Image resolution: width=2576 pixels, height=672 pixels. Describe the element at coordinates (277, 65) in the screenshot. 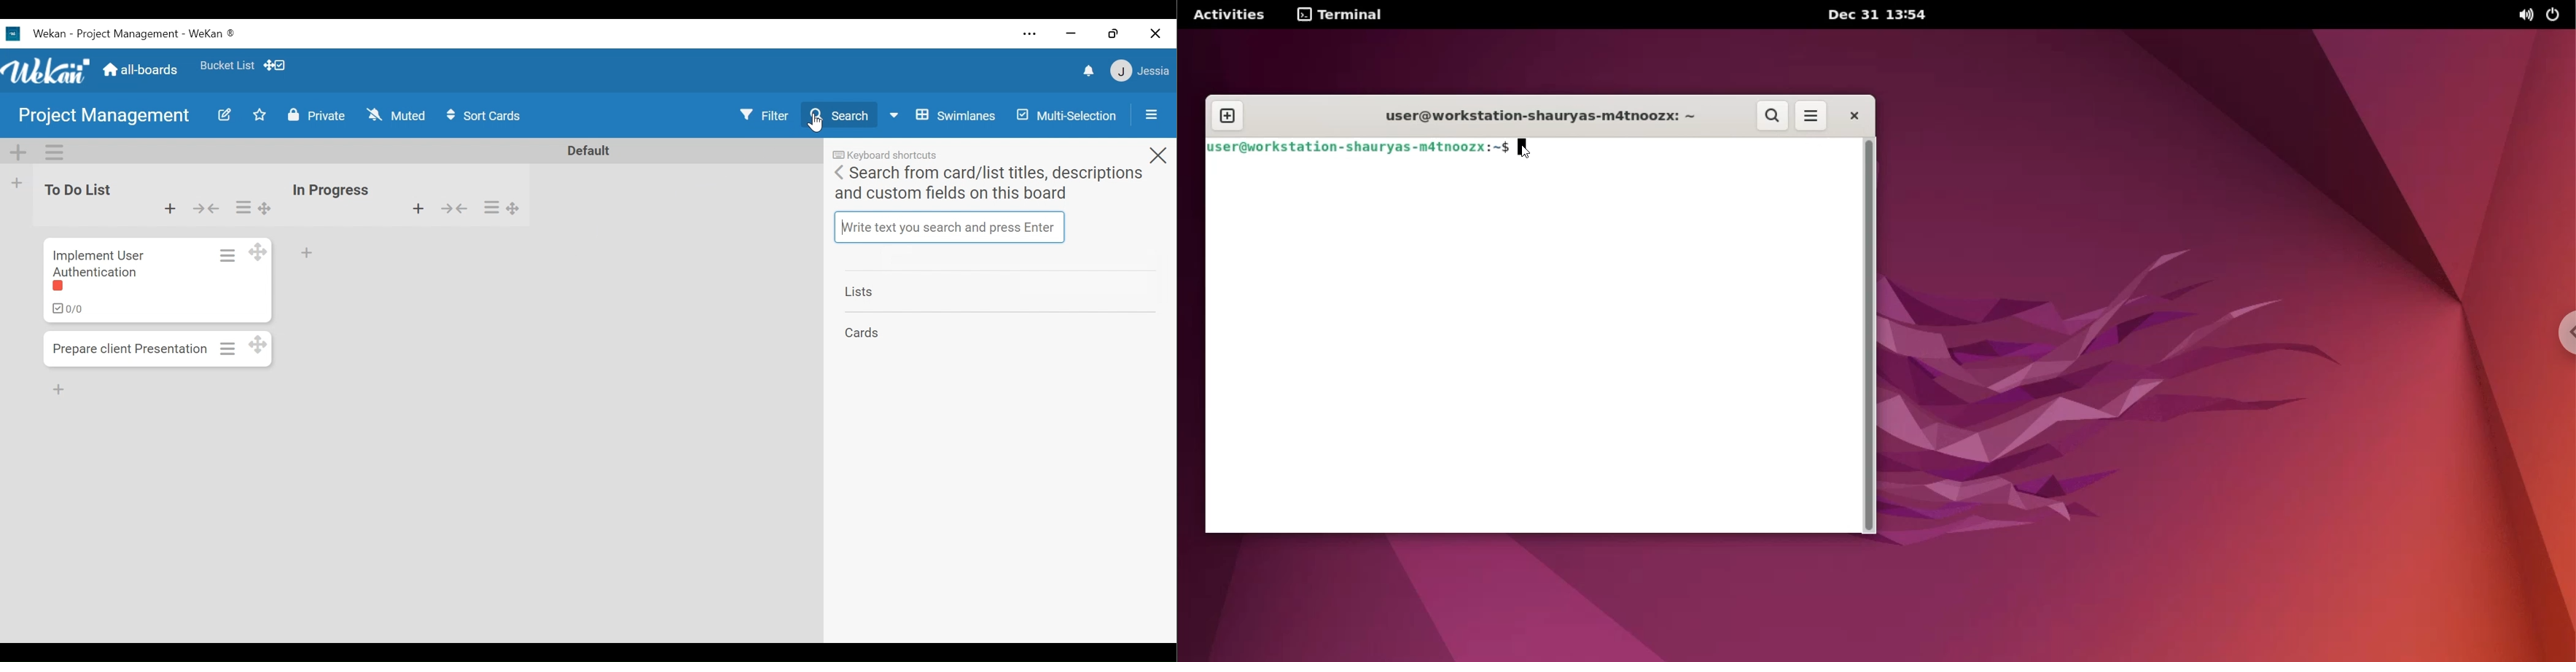

I see `Show/Hide Desktop drag icons` at that location.